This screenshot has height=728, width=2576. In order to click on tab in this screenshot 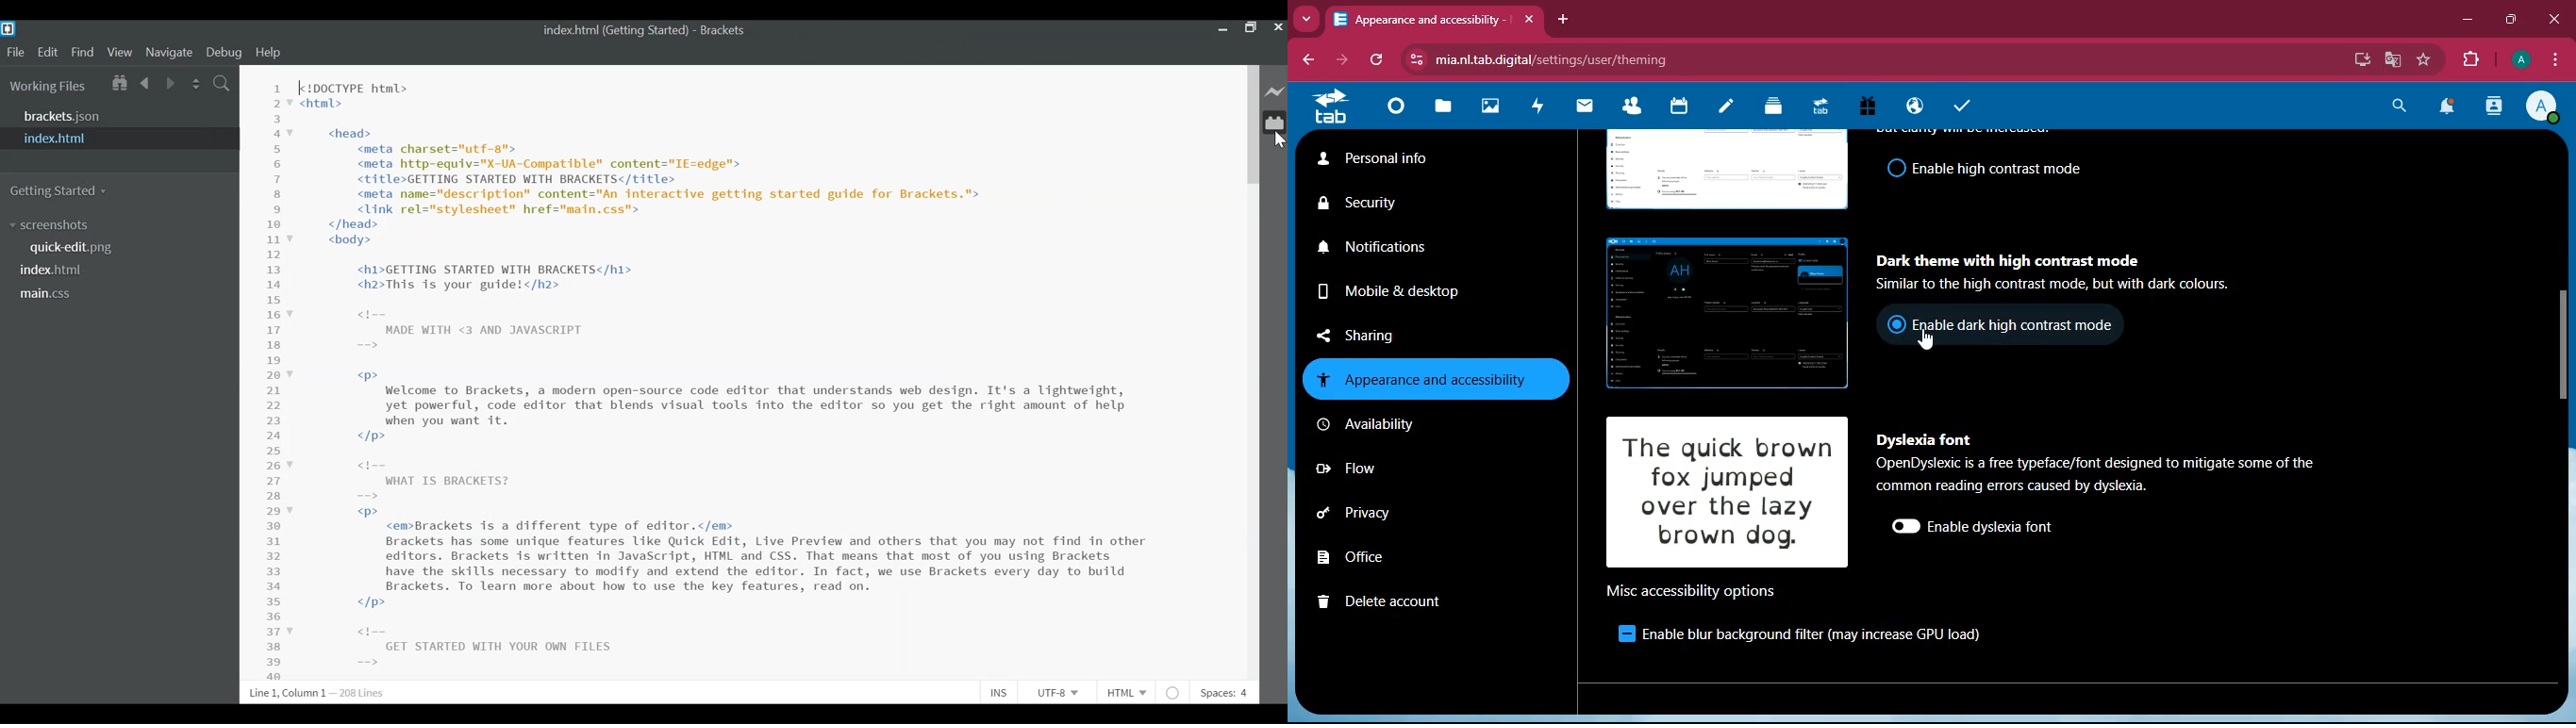, I will do `click(1334, 106)`.